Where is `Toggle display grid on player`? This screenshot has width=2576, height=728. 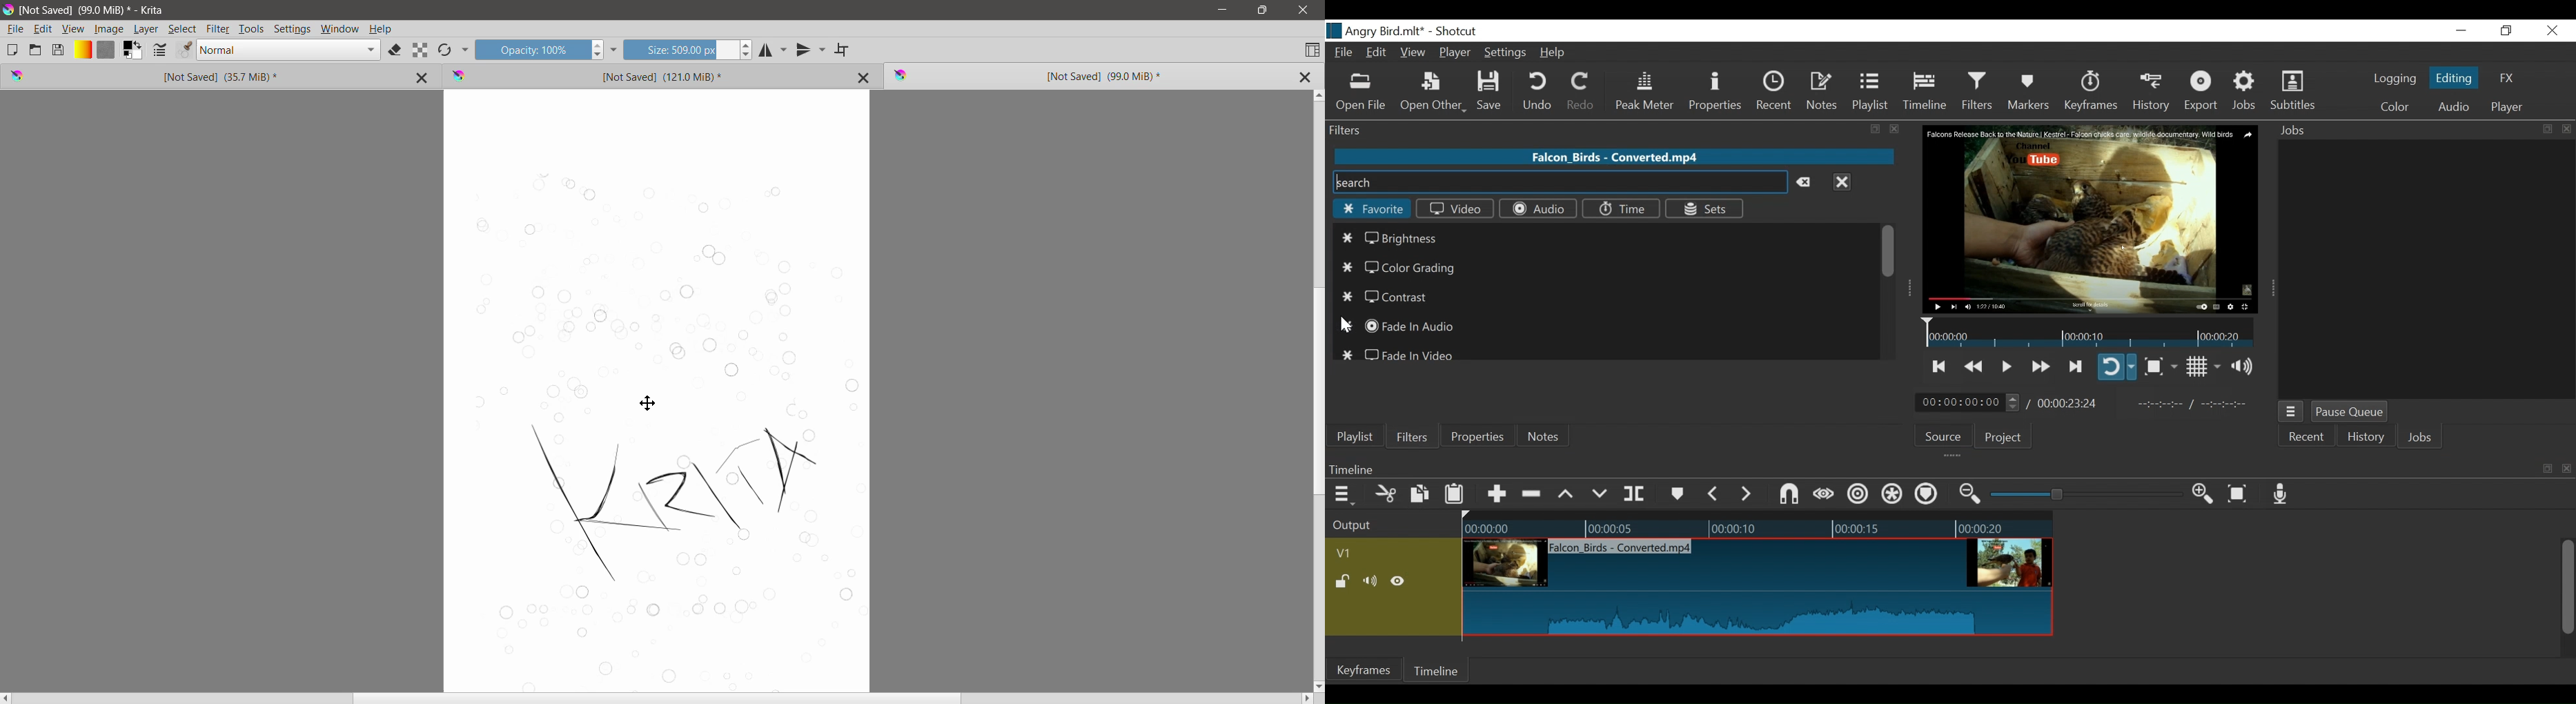 Toggle display grid on player is located at coordinates (2205, 366).